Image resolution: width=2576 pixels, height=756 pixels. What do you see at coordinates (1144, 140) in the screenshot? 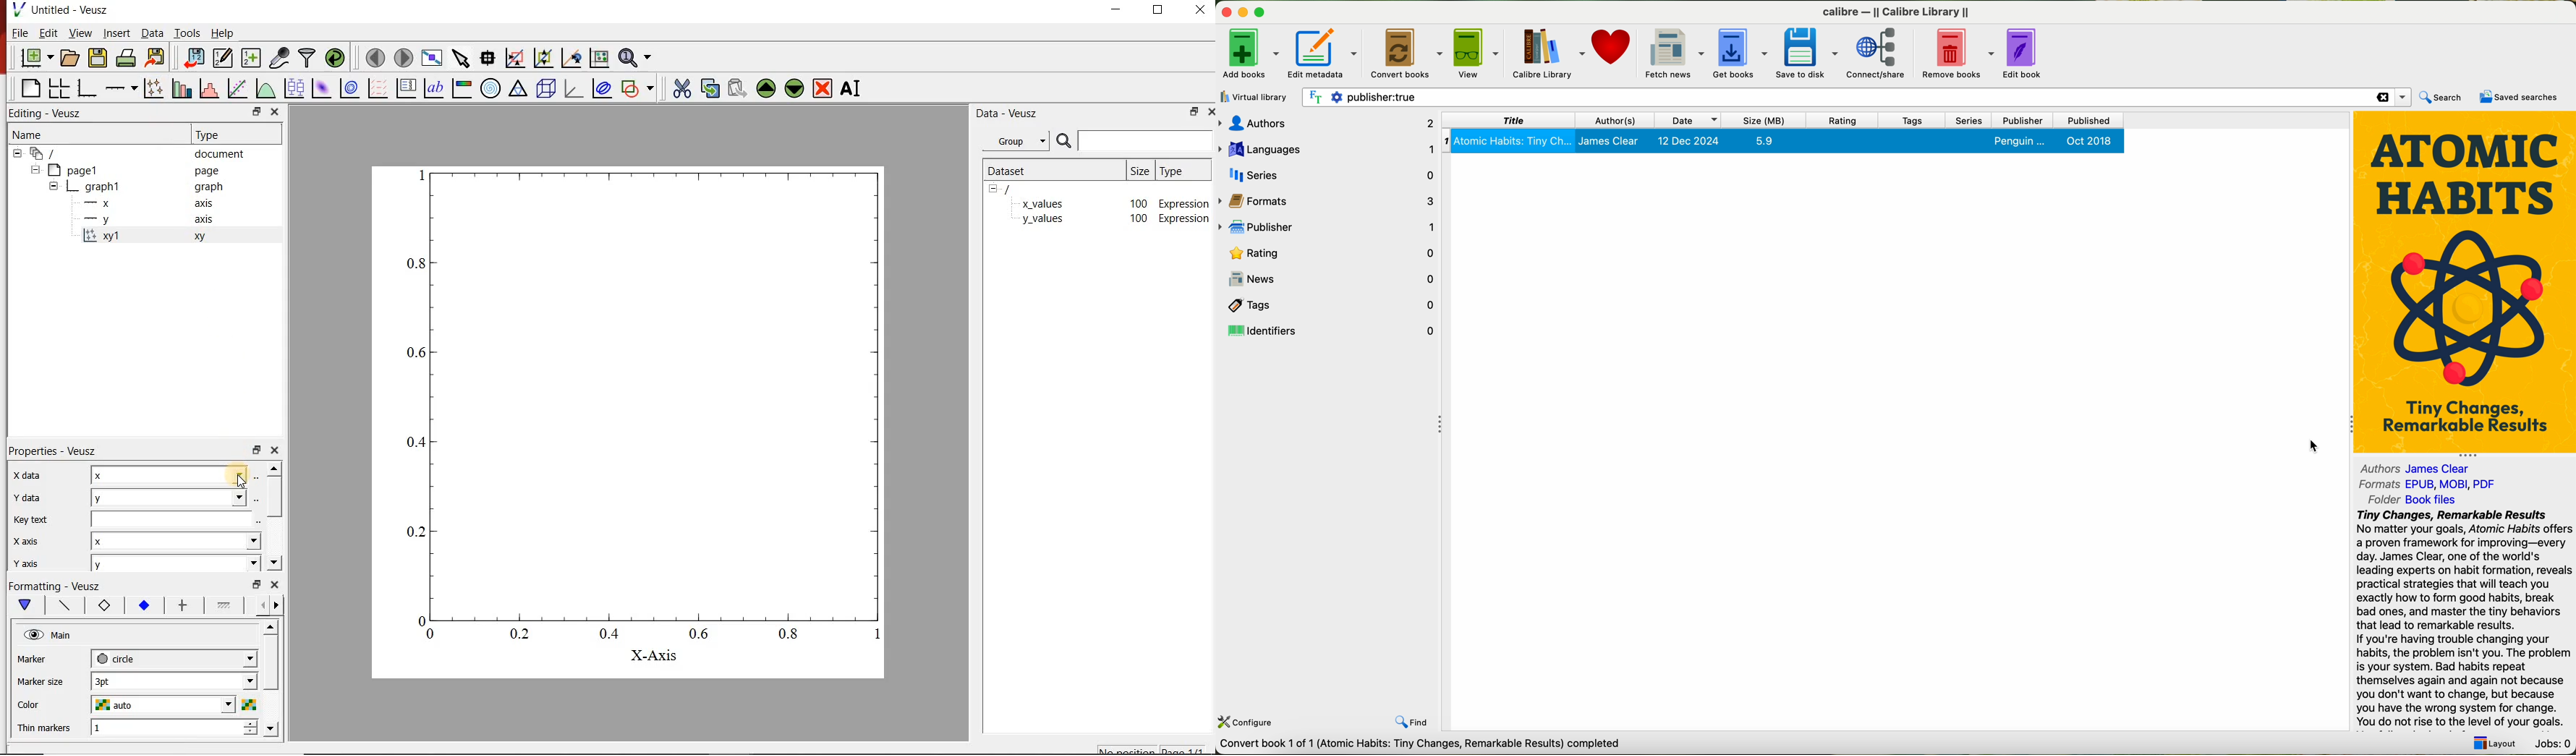
I see `input search` at bounding box center [1144, 140].